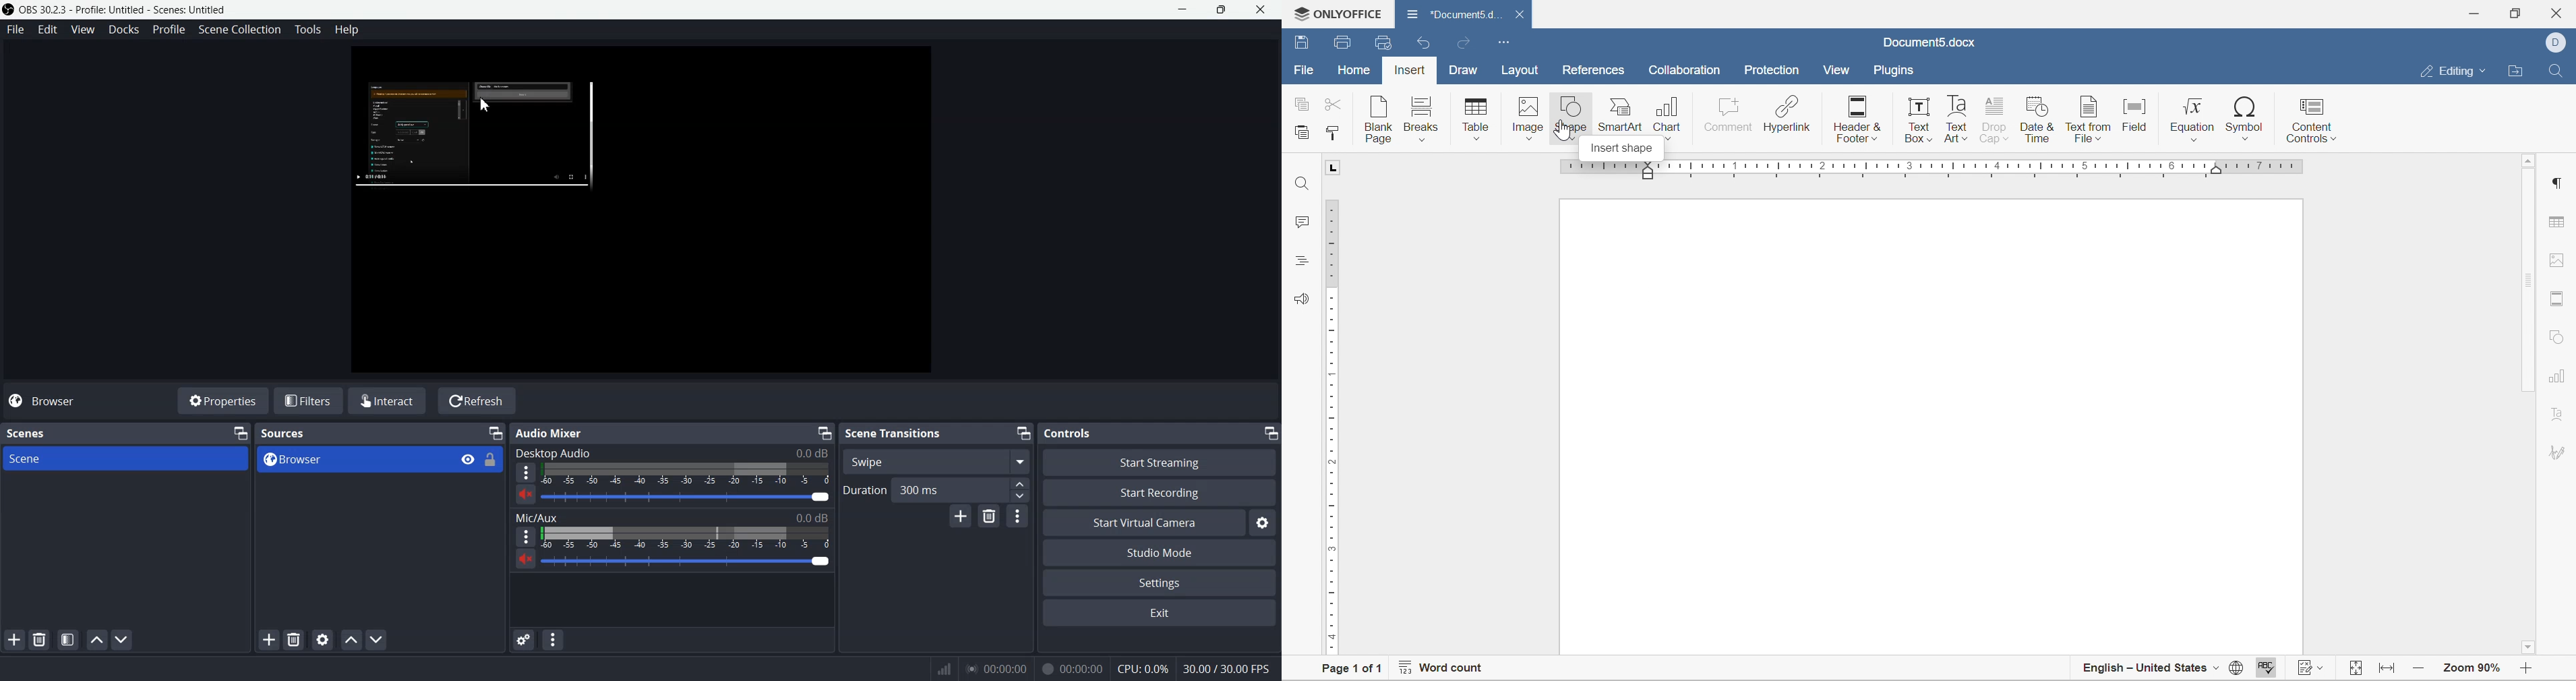  What do you see at coordinates (1301, 132) in the screenshot?
I see `paste` at bounding box center [1301, 132].